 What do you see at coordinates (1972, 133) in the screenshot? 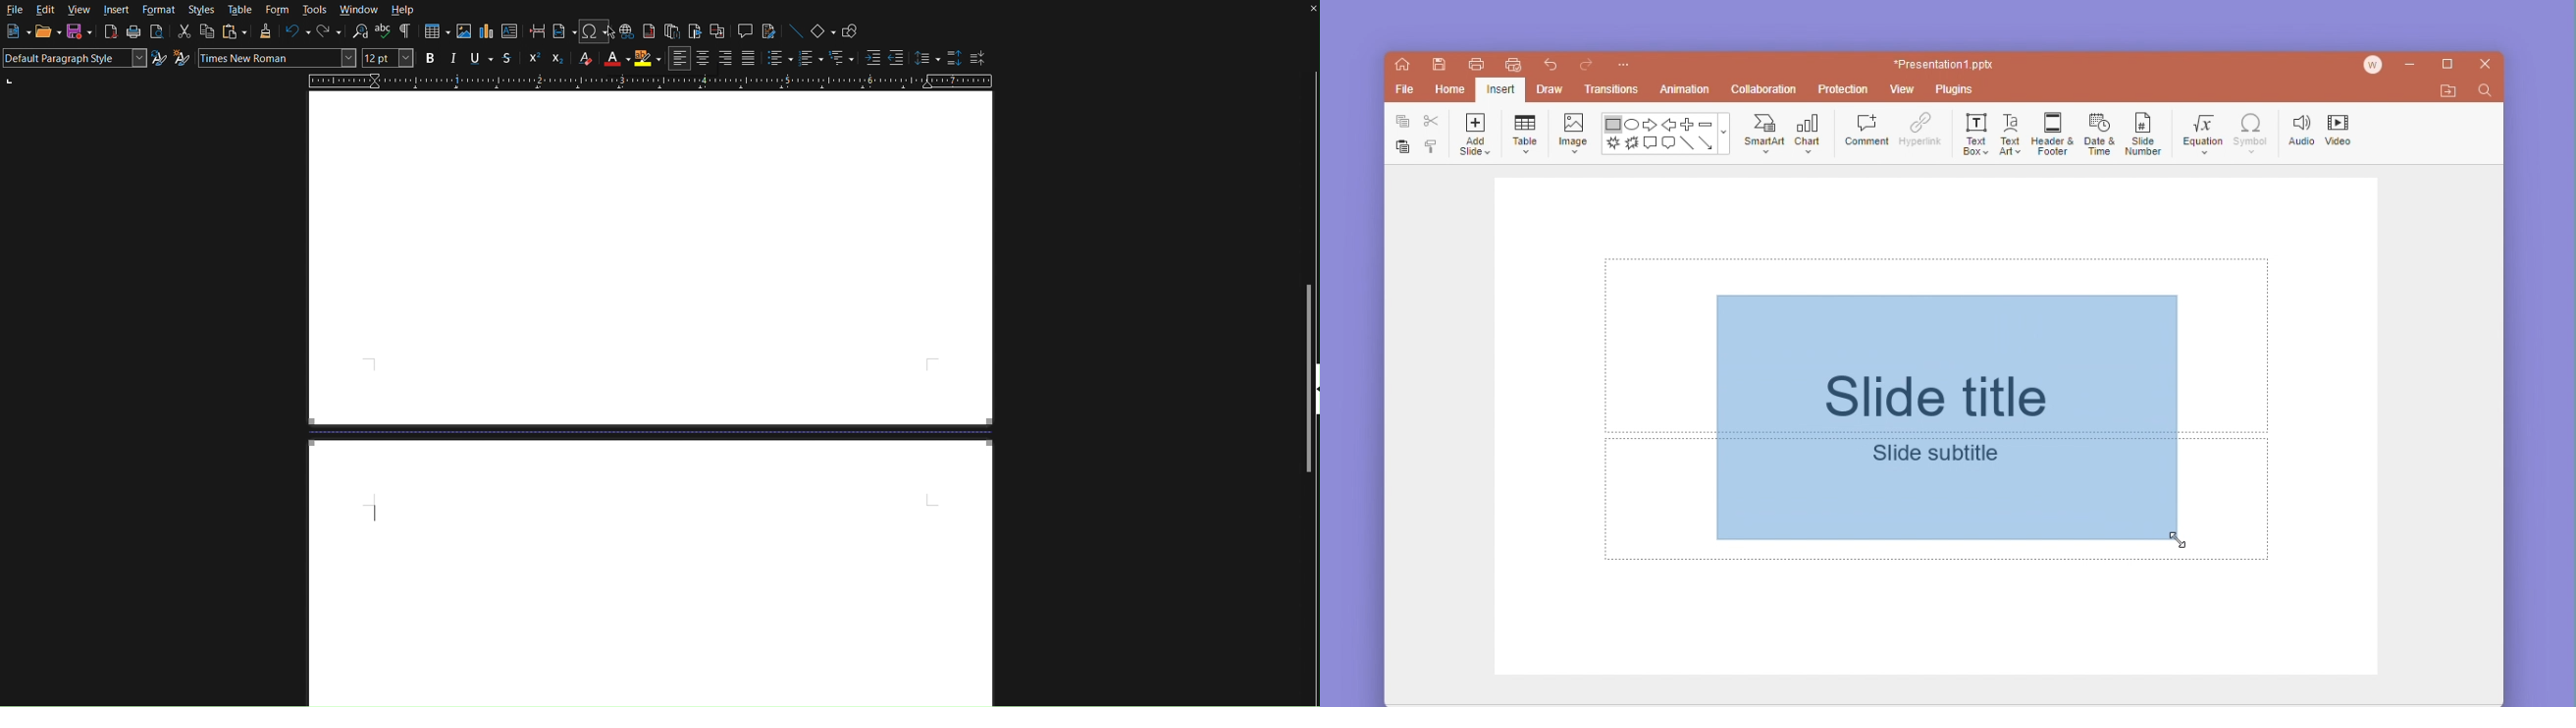
I see `text box` at bounding box center [1972, 133].